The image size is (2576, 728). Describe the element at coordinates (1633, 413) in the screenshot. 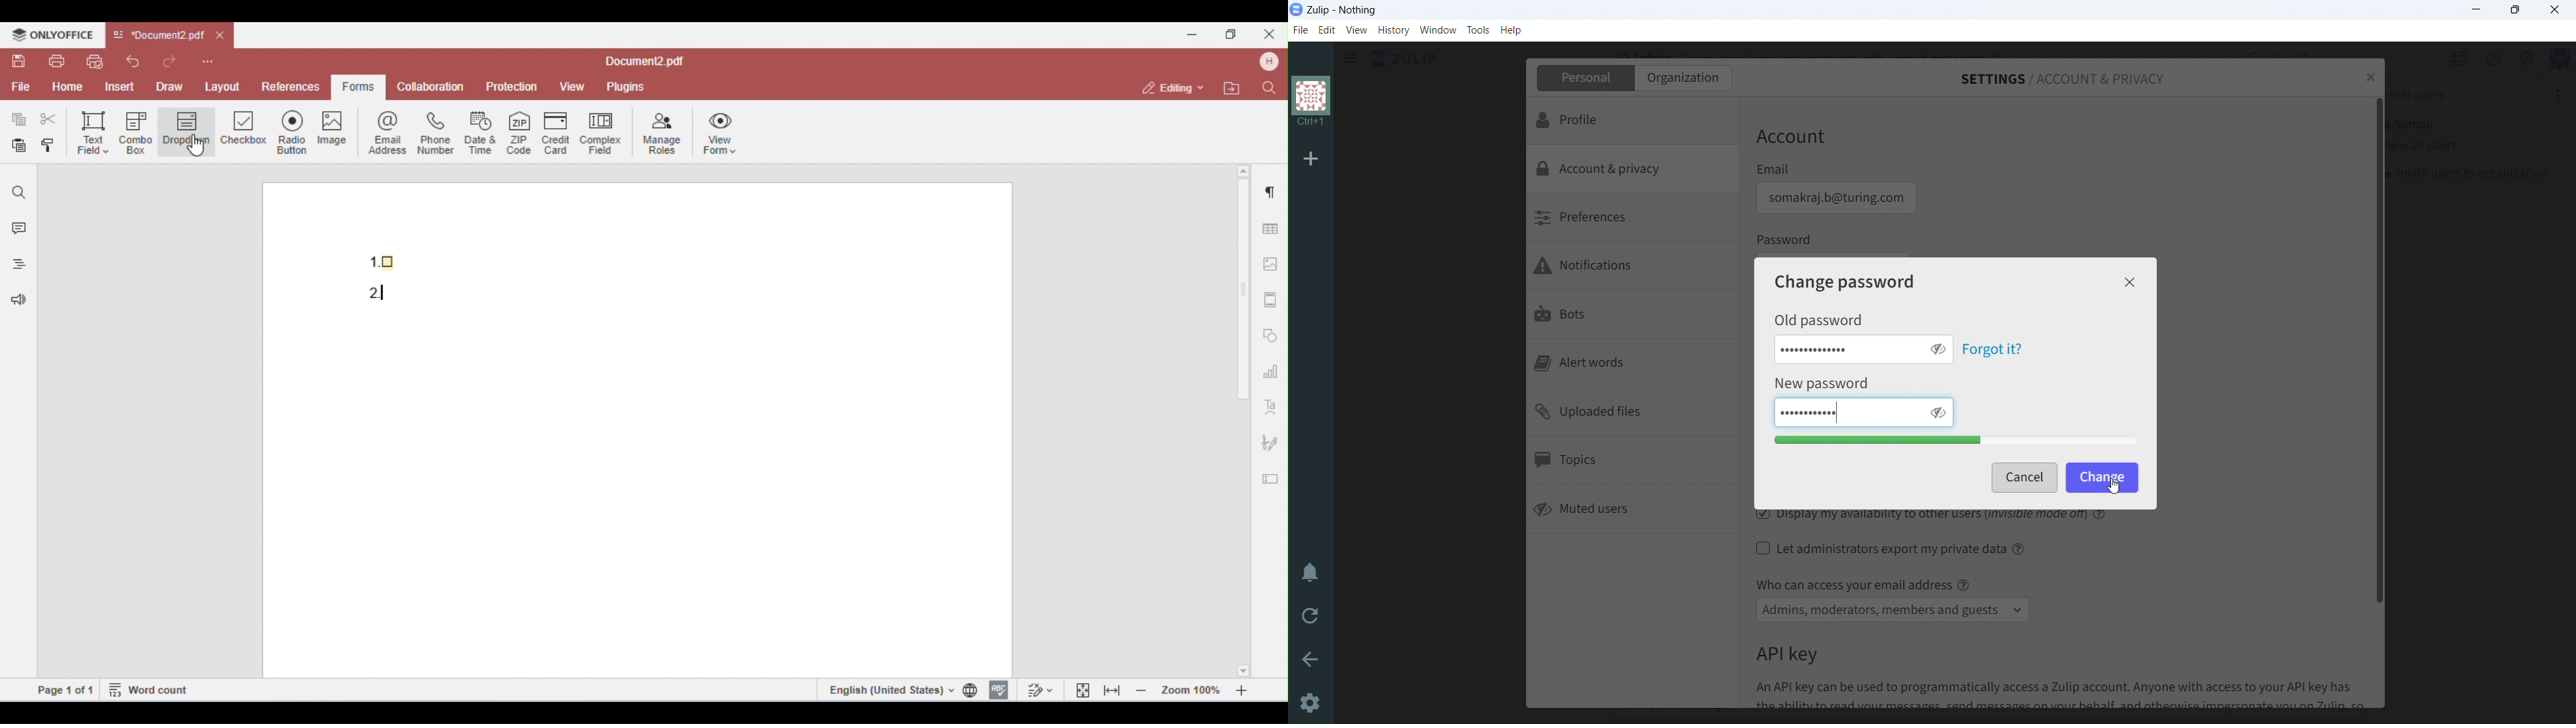

I see `uploaded files` at that location.